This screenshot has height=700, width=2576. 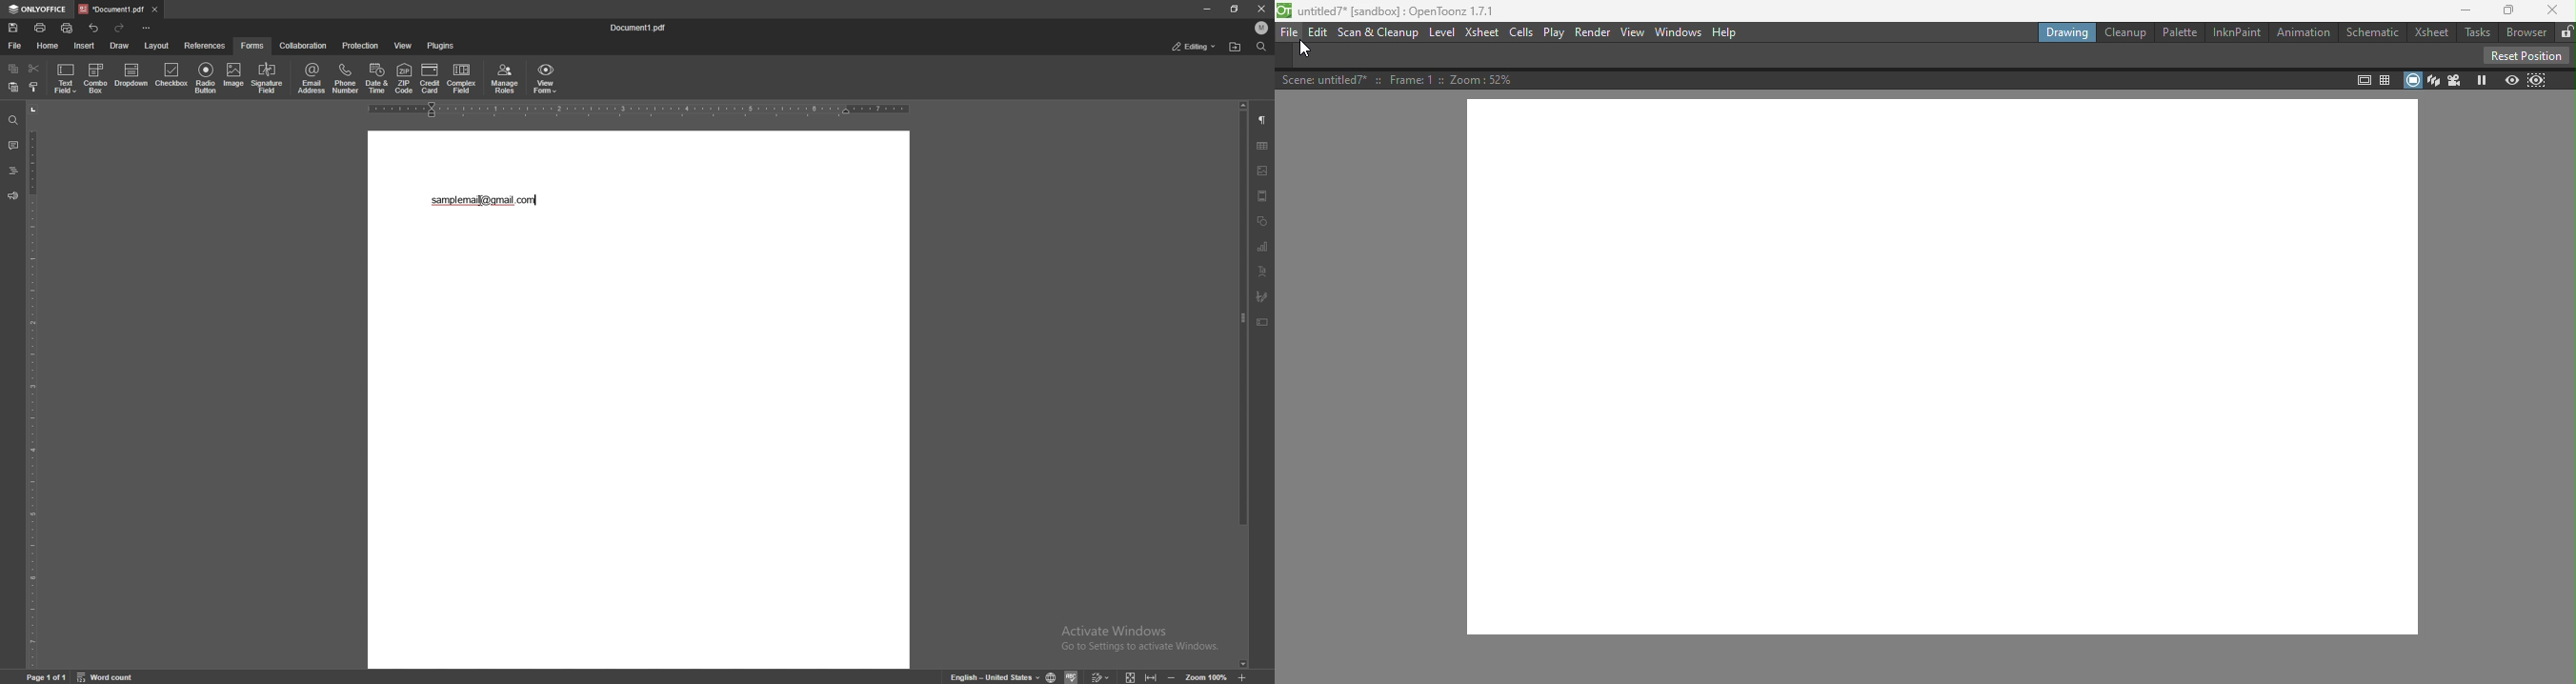 I want to click on complex field, so click(x=462, y=78).